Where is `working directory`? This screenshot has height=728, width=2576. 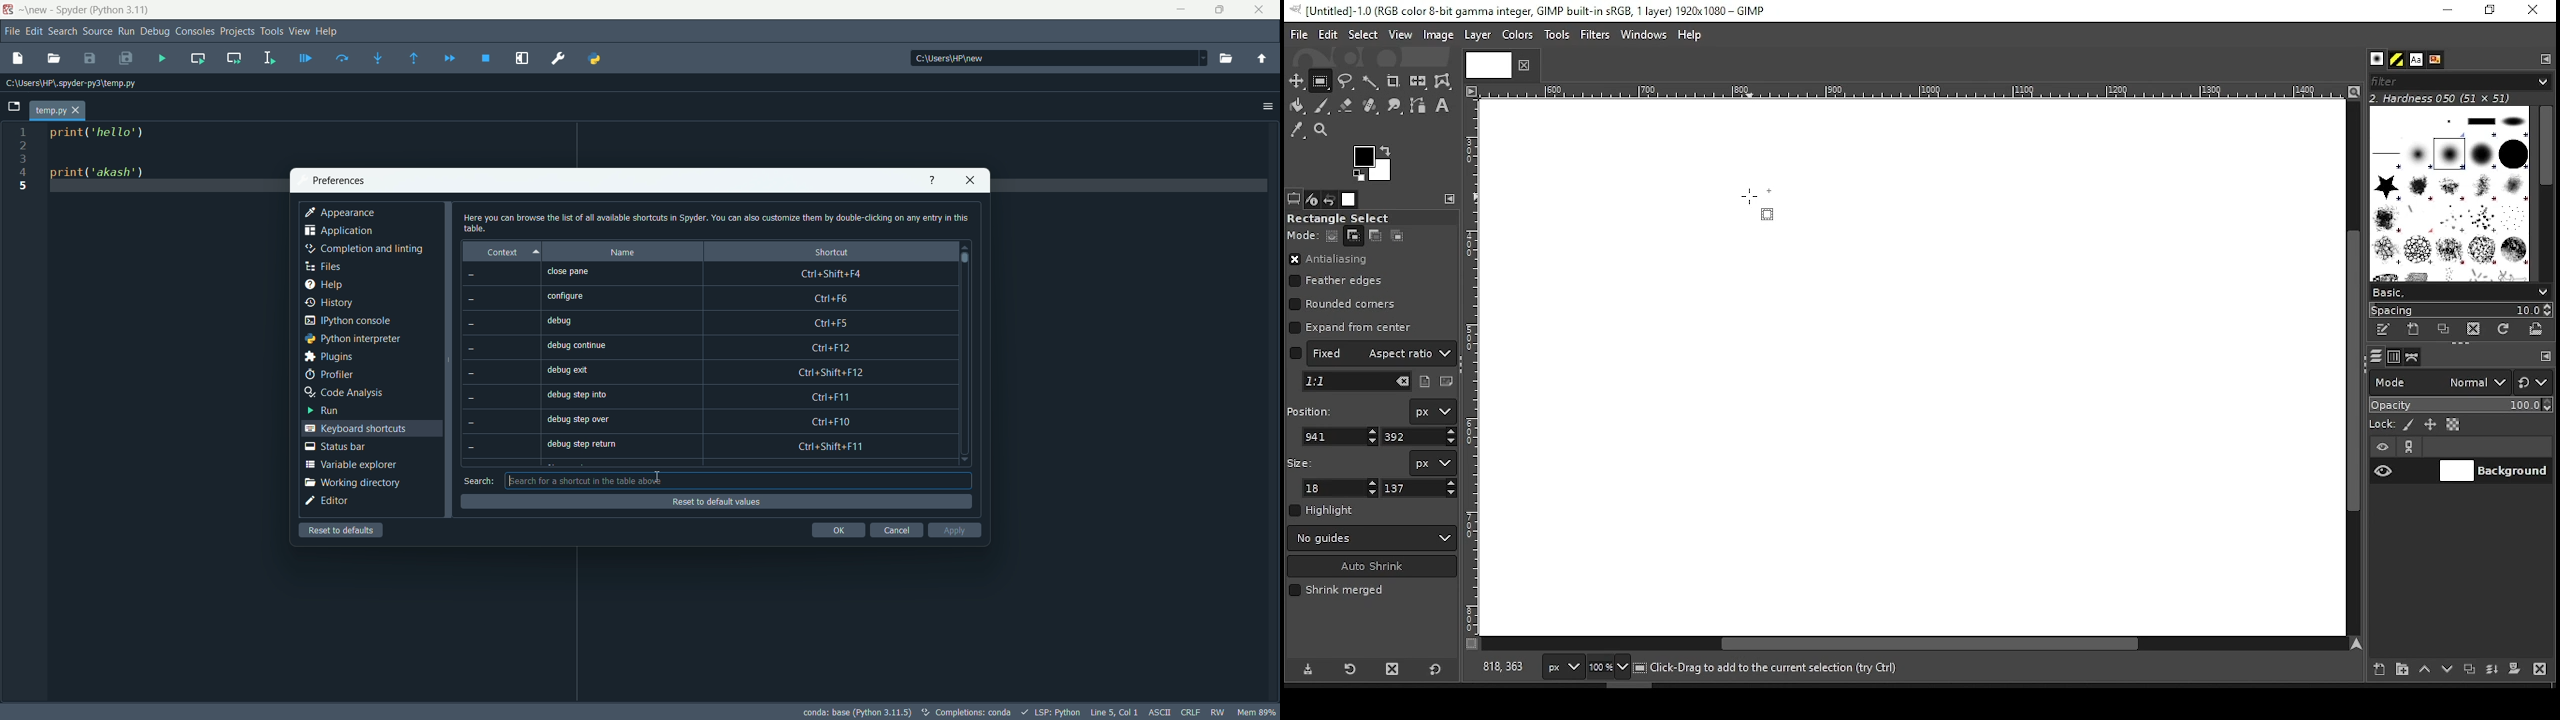
working directory is located at coordinates (351, 483).